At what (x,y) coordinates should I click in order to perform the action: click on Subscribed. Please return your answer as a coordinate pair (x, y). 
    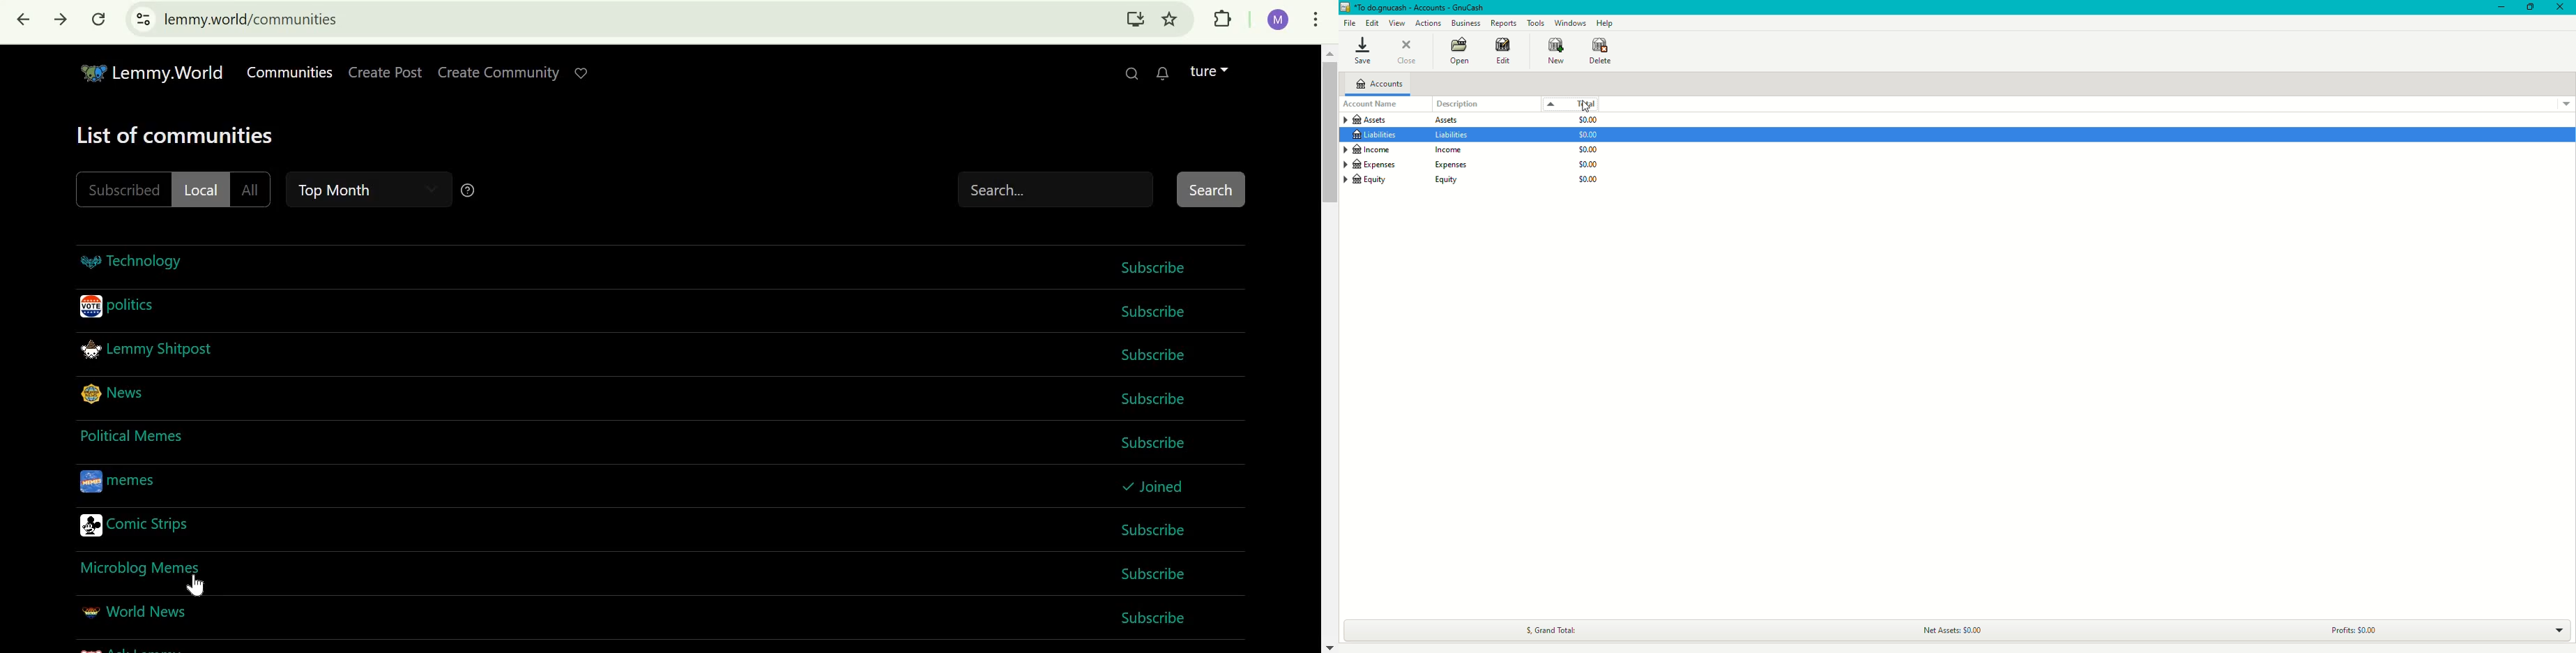
    Looking at the image, I should click on (123, 188).